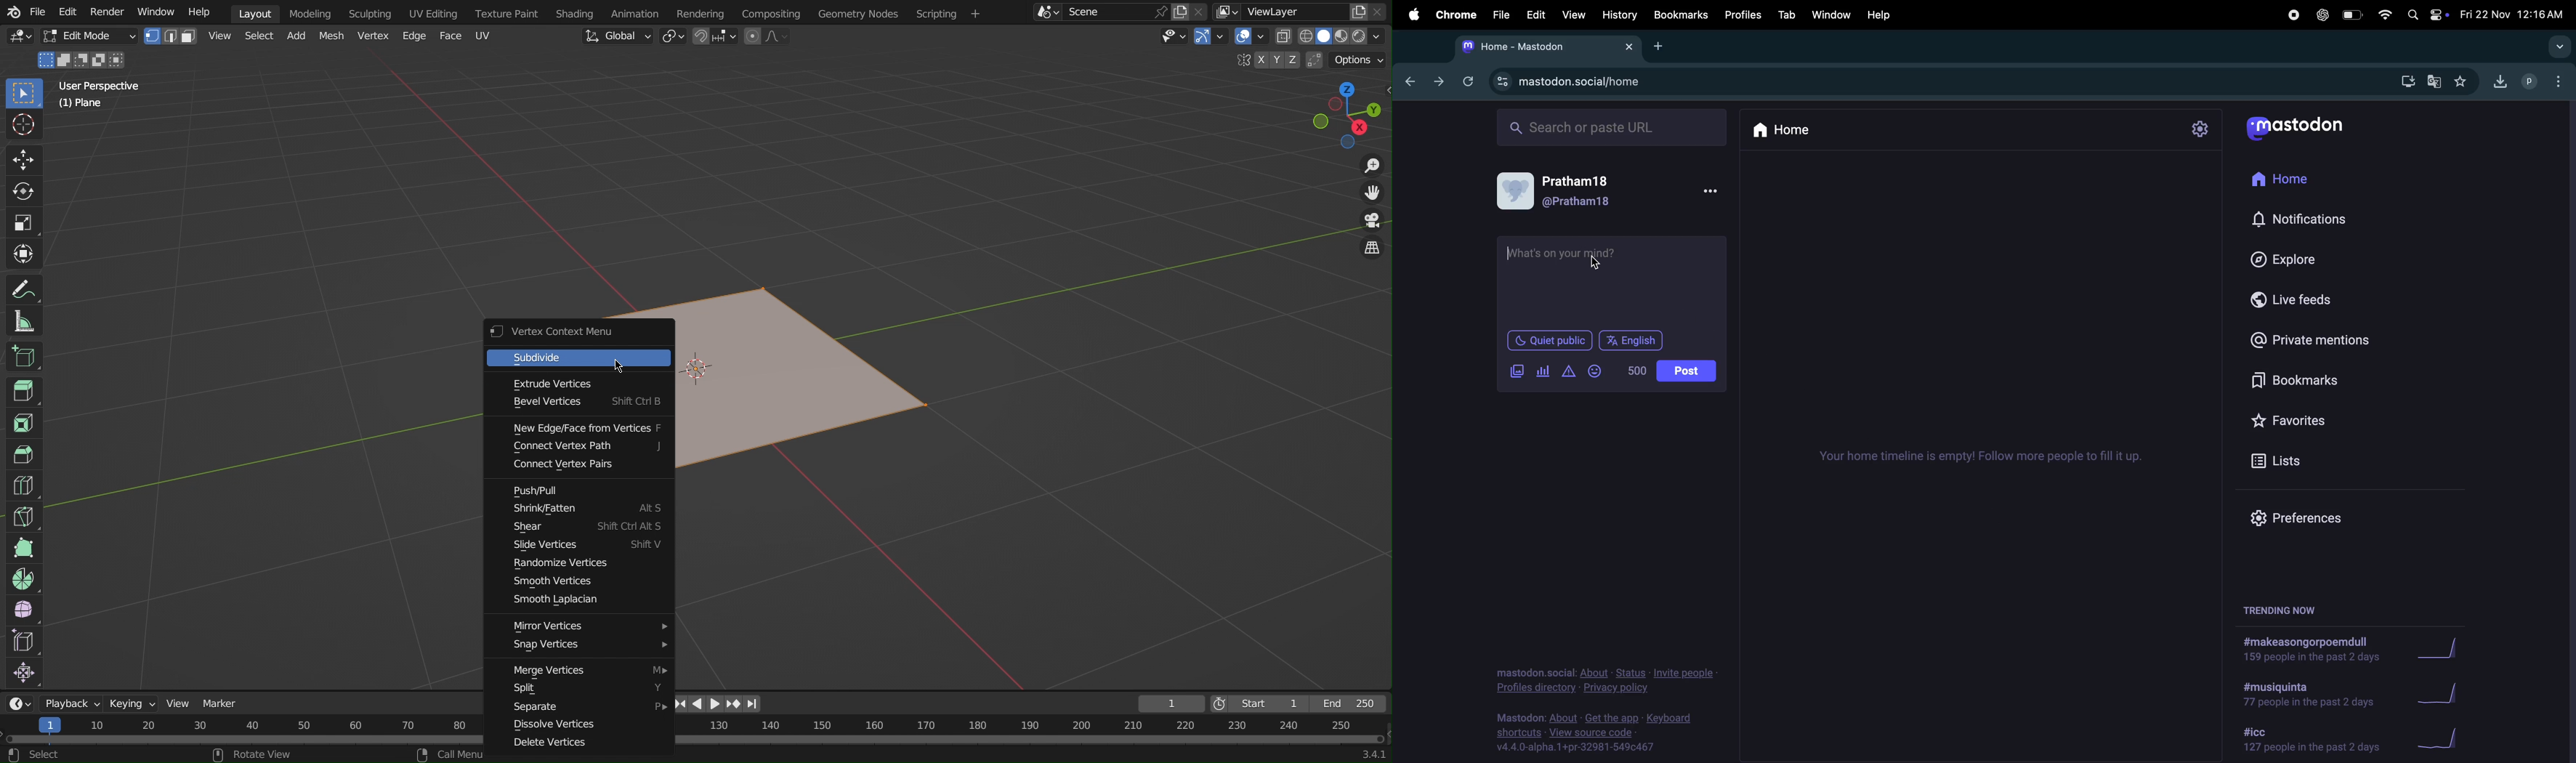 The image size is (2576, 784). What do you see at coordinates (2322, 15) in the screenshot?
I see `chatgpt` at bounding box center [2322, 15].